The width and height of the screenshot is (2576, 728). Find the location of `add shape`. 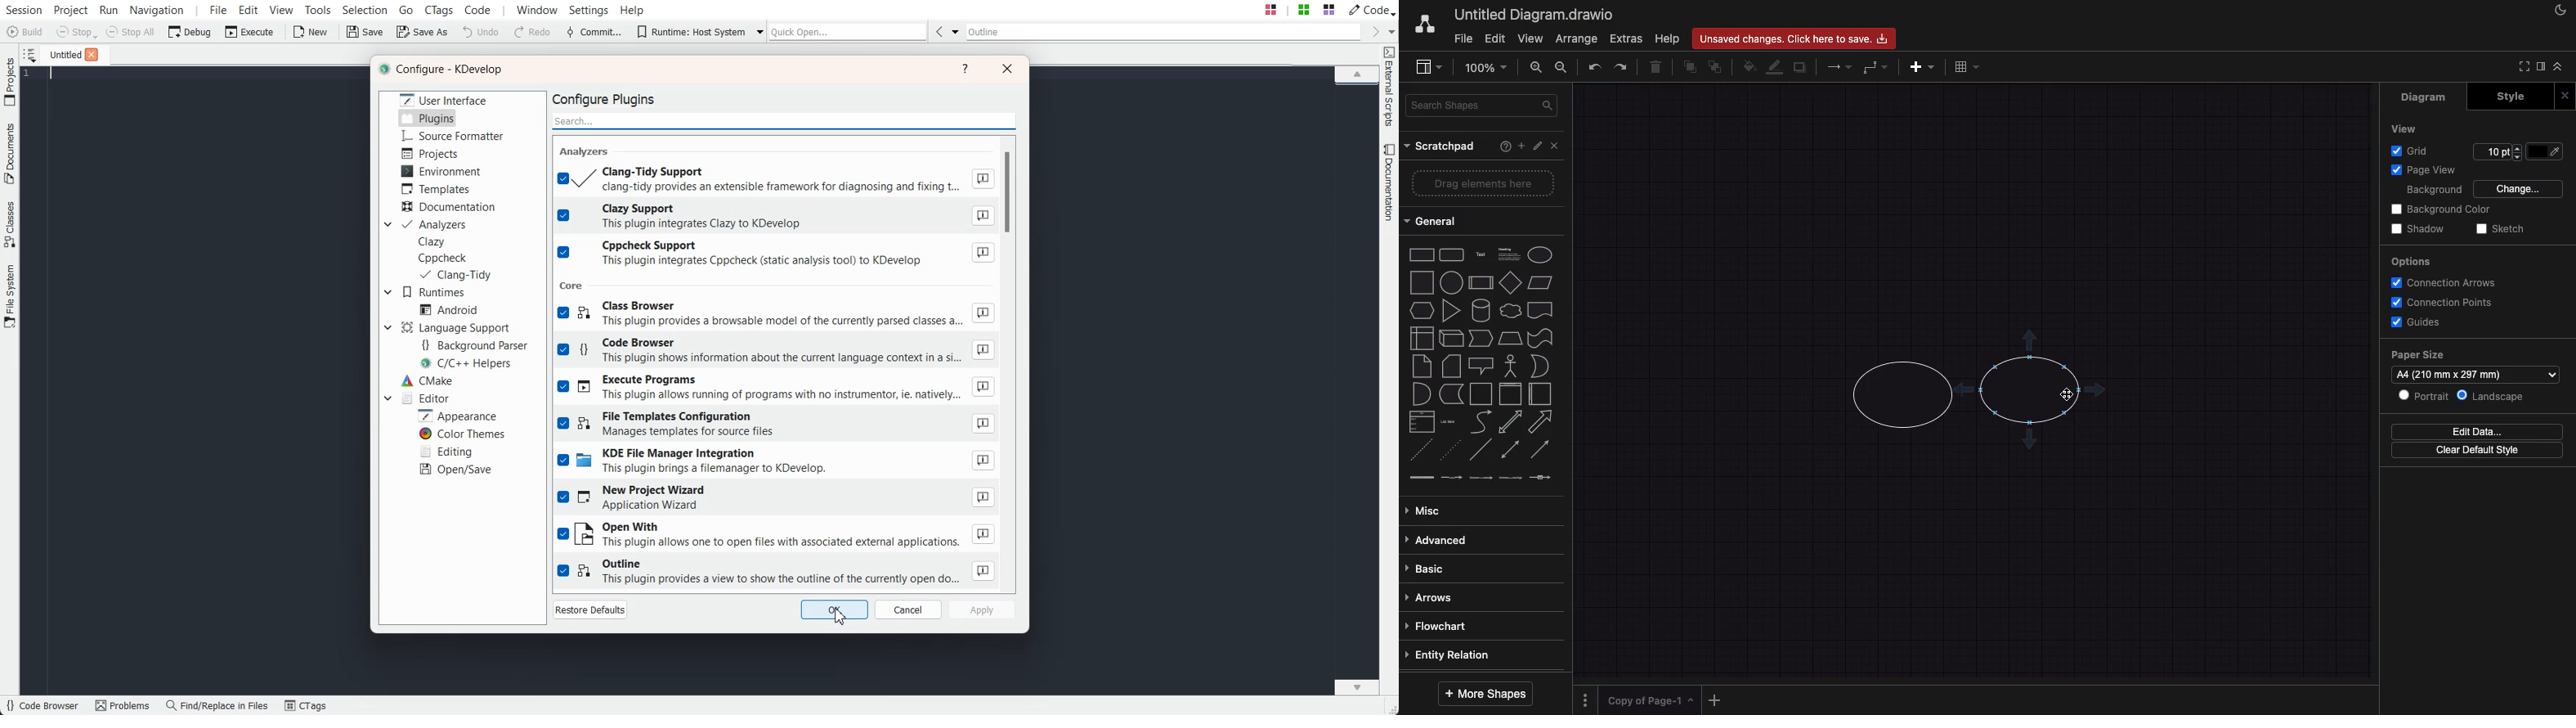

add shape is located at coordinates (1966, 392).